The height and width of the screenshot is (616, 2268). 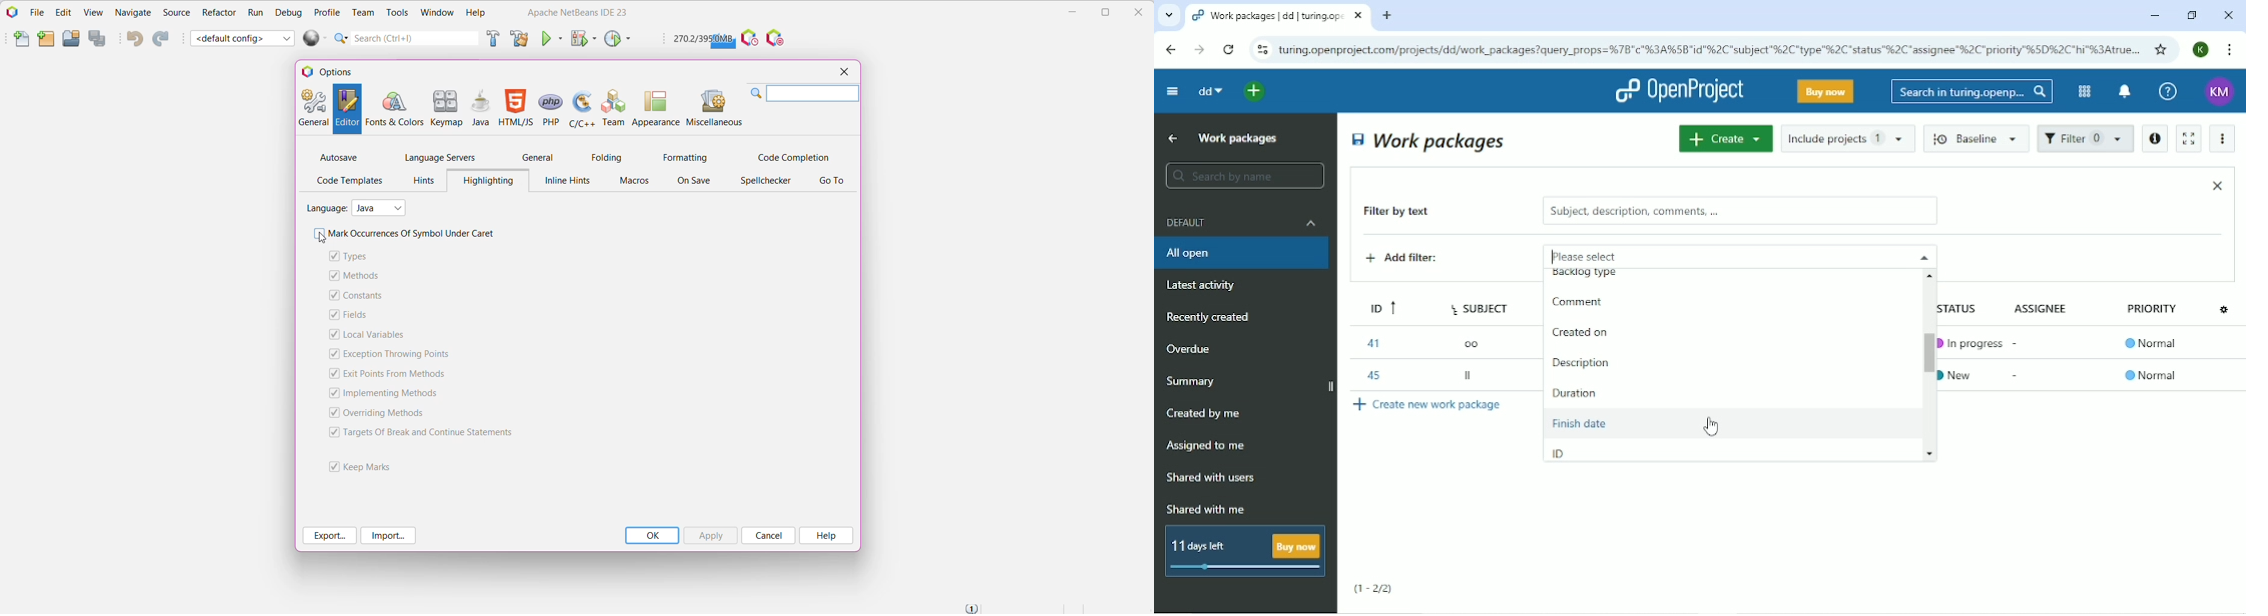 What do you see at coordinates (447, 107) in the screenshot?
I see `Keymap` at bounding box center [447, 107].